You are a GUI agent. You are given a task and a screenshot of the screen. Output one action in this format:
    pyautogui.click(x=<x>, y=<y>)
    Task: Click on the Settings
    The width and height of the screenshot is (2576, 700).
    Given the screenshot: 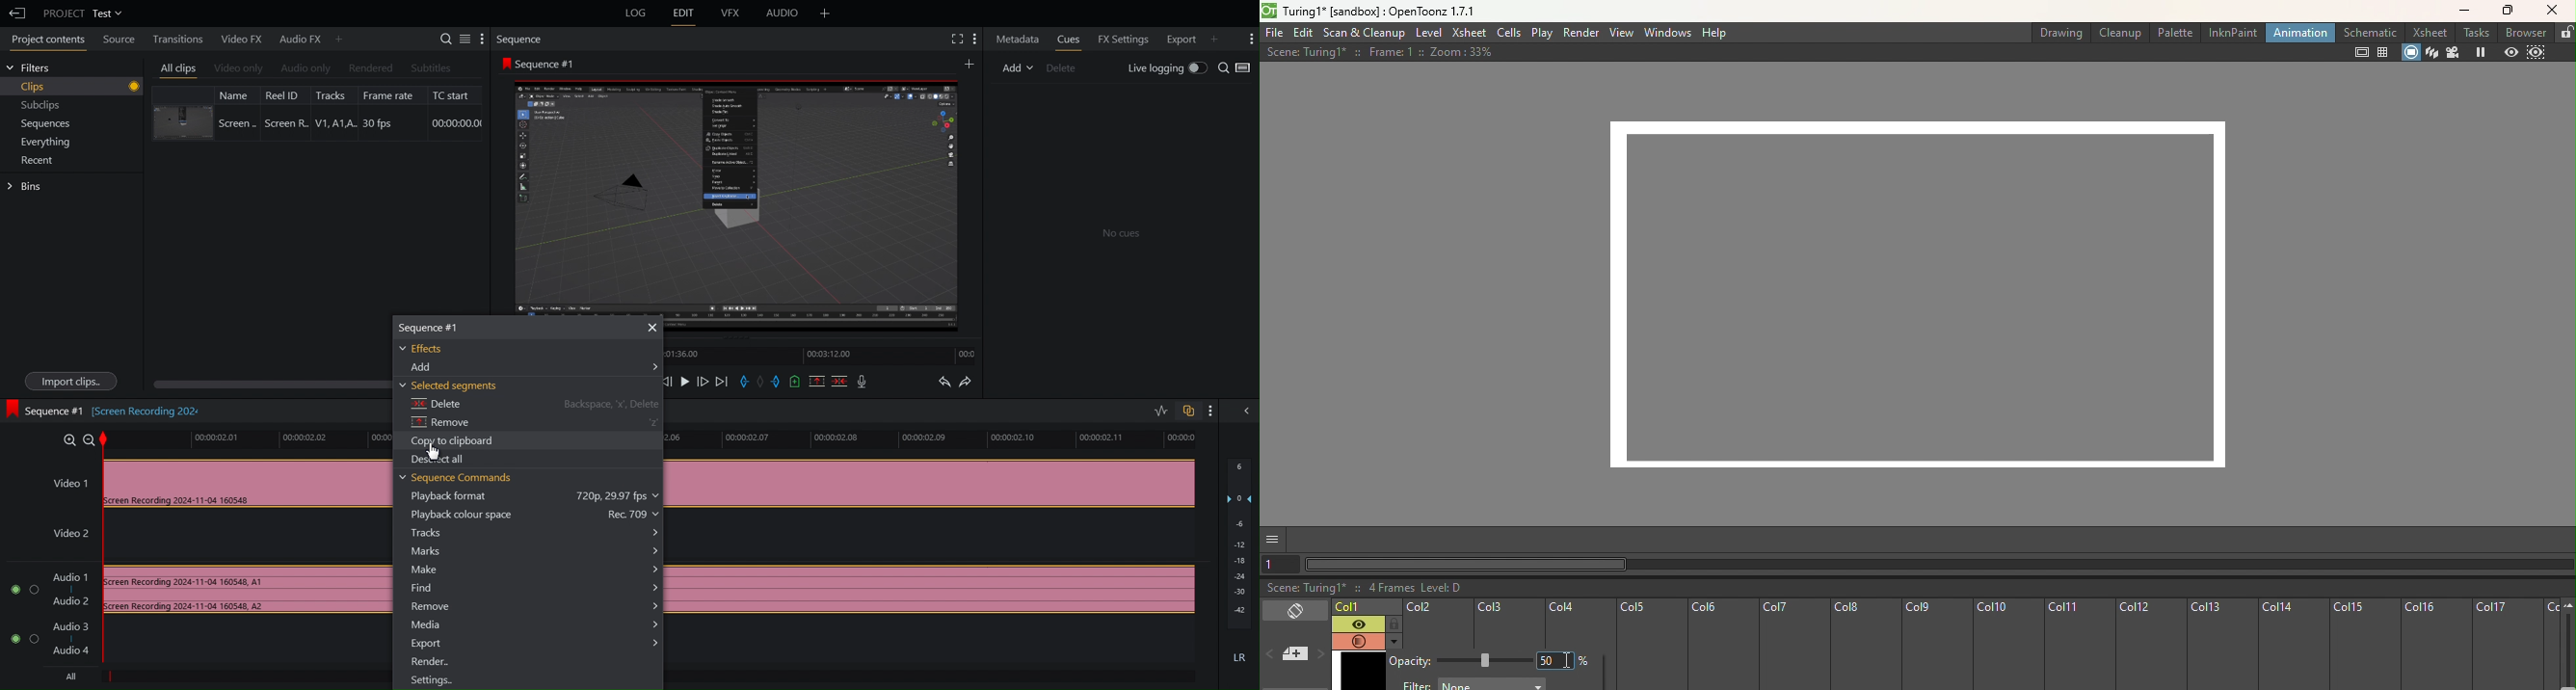 What is the action you would take?
    pyautogui.click(x=461, y=40)
    